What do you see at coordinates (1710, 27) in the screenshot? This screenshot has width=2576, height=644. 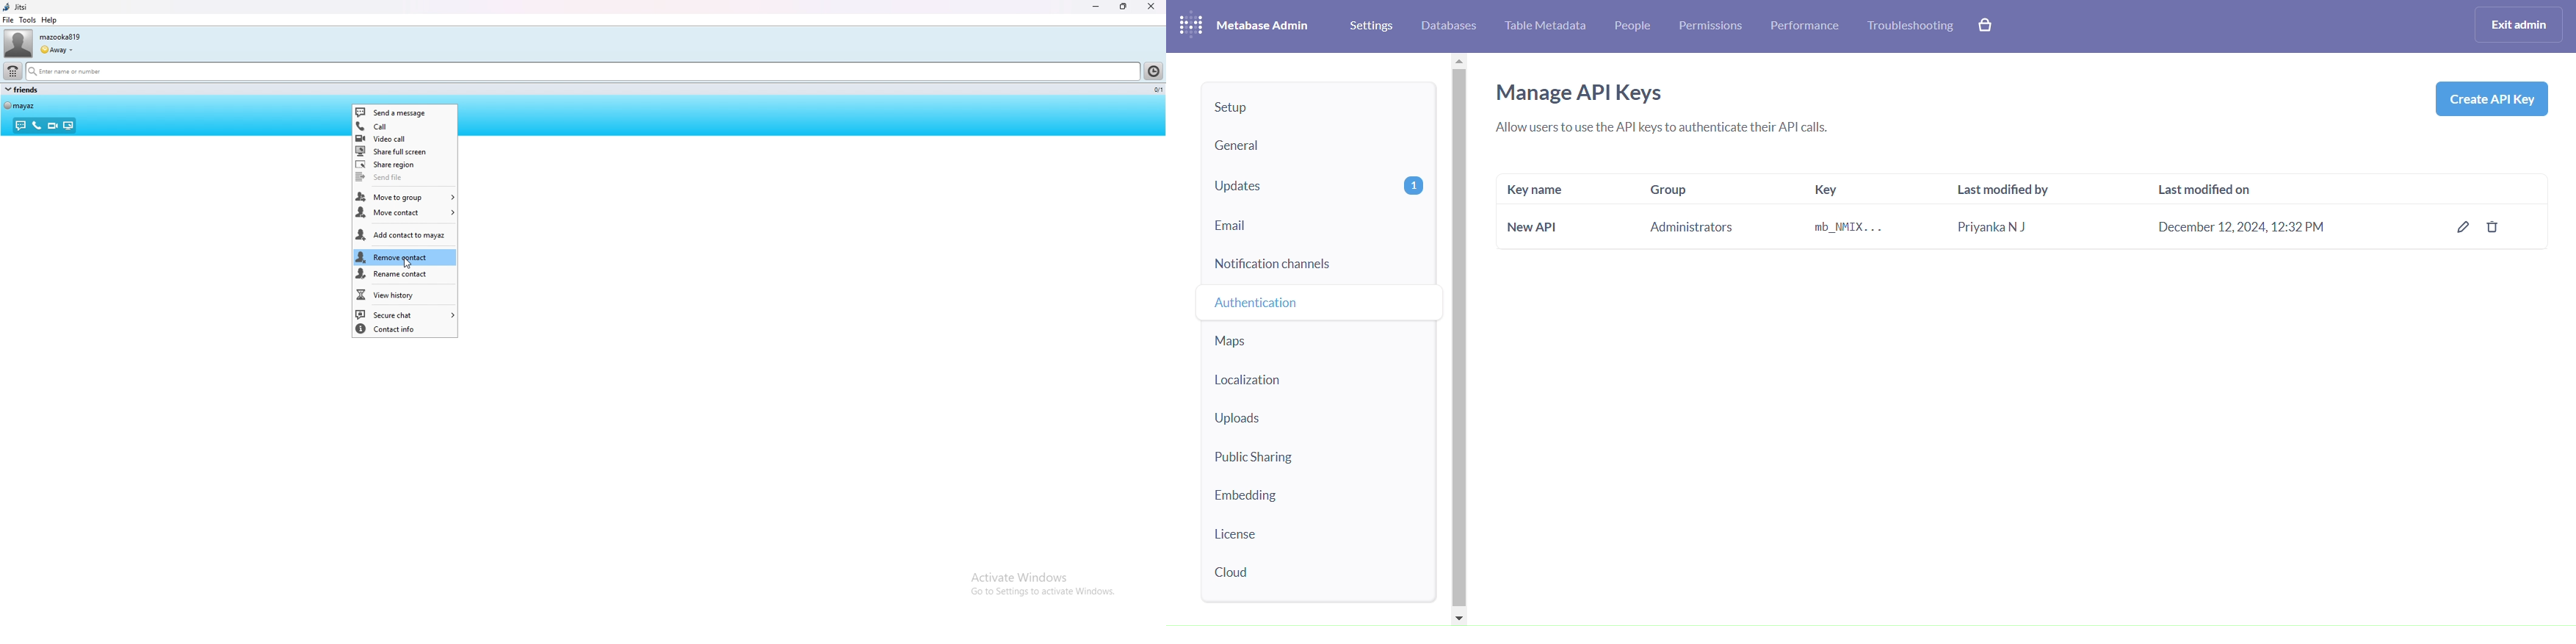 I see `permissions` at bounding box center [1710, 27].